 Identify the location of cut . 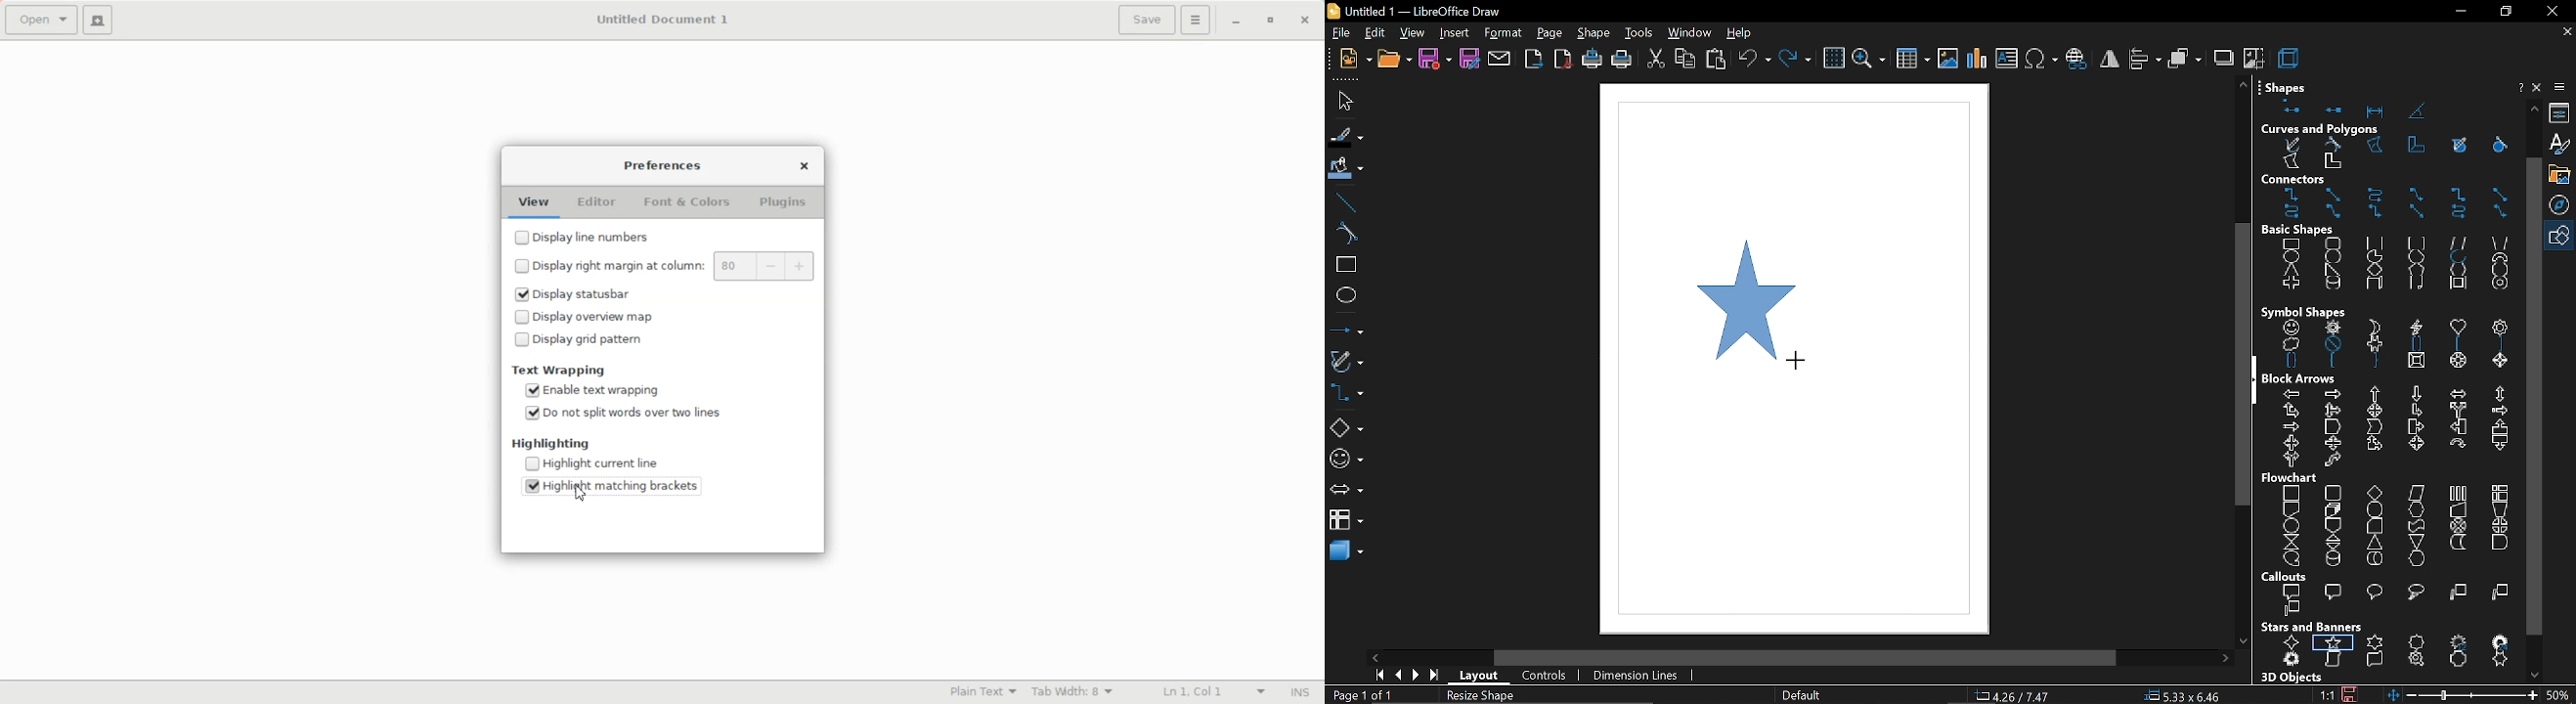
(1655, 59).